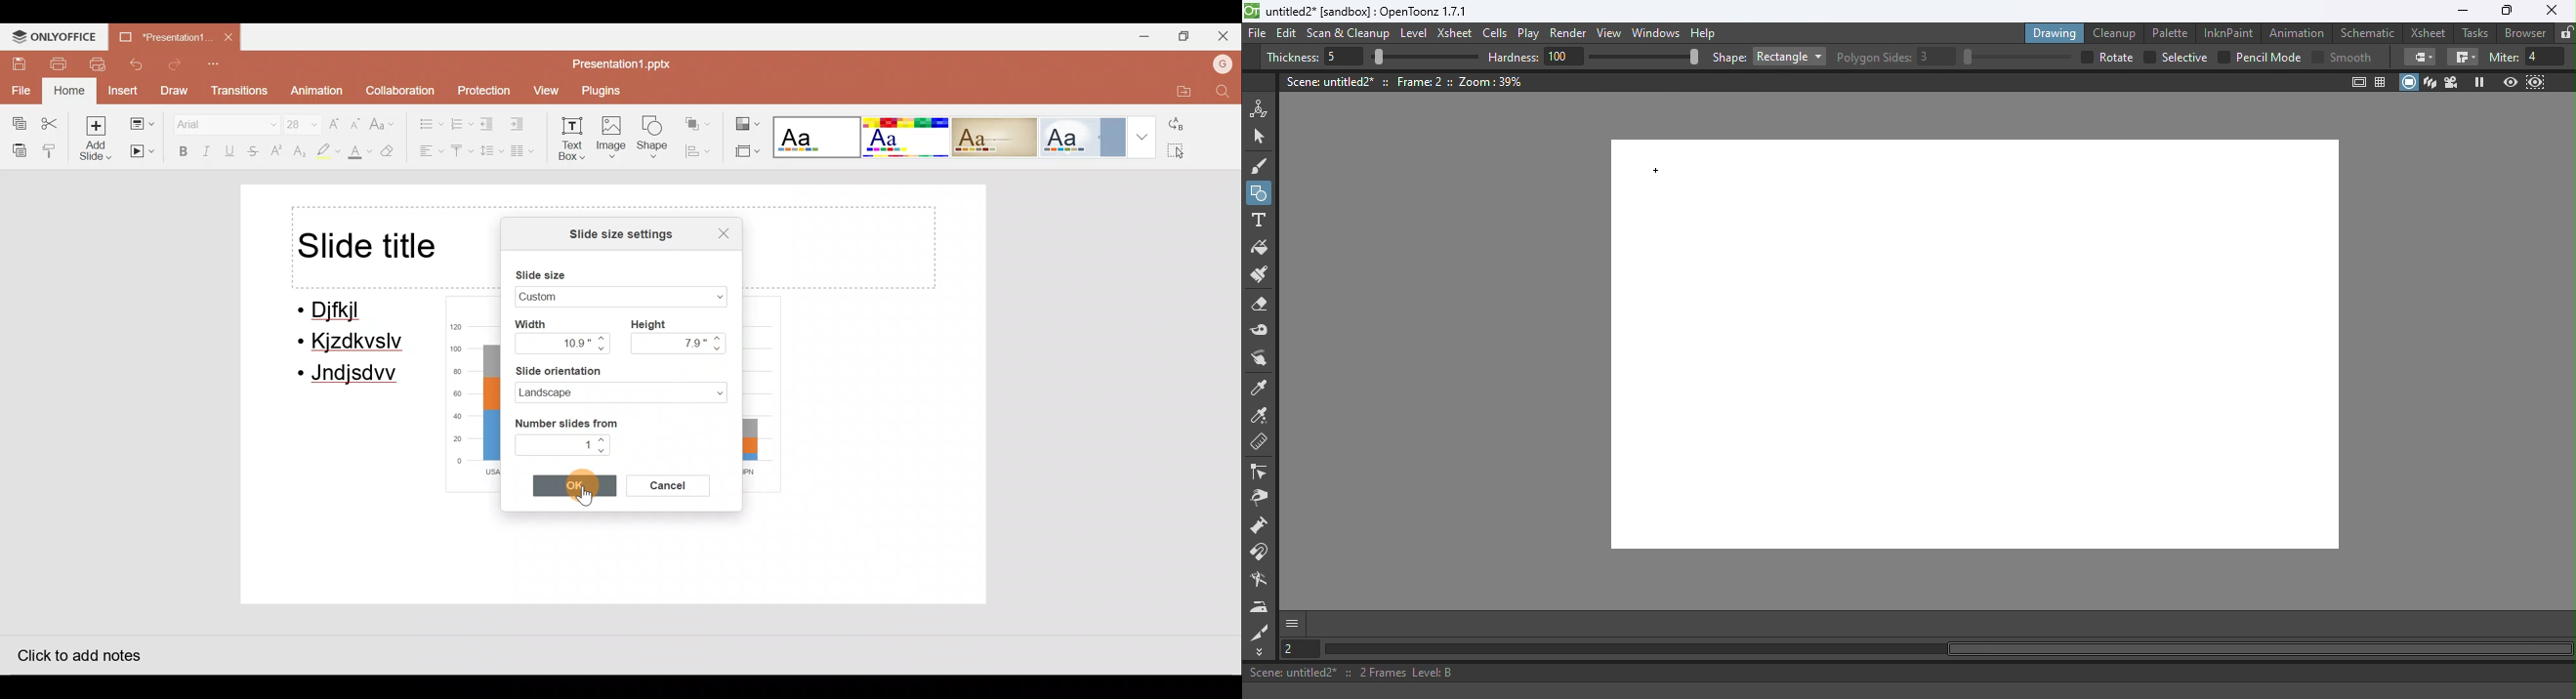 The image size is (2576, 700). Describe the element at coordinates (295, 121) in the screenshot. I see `Font size` at that location.